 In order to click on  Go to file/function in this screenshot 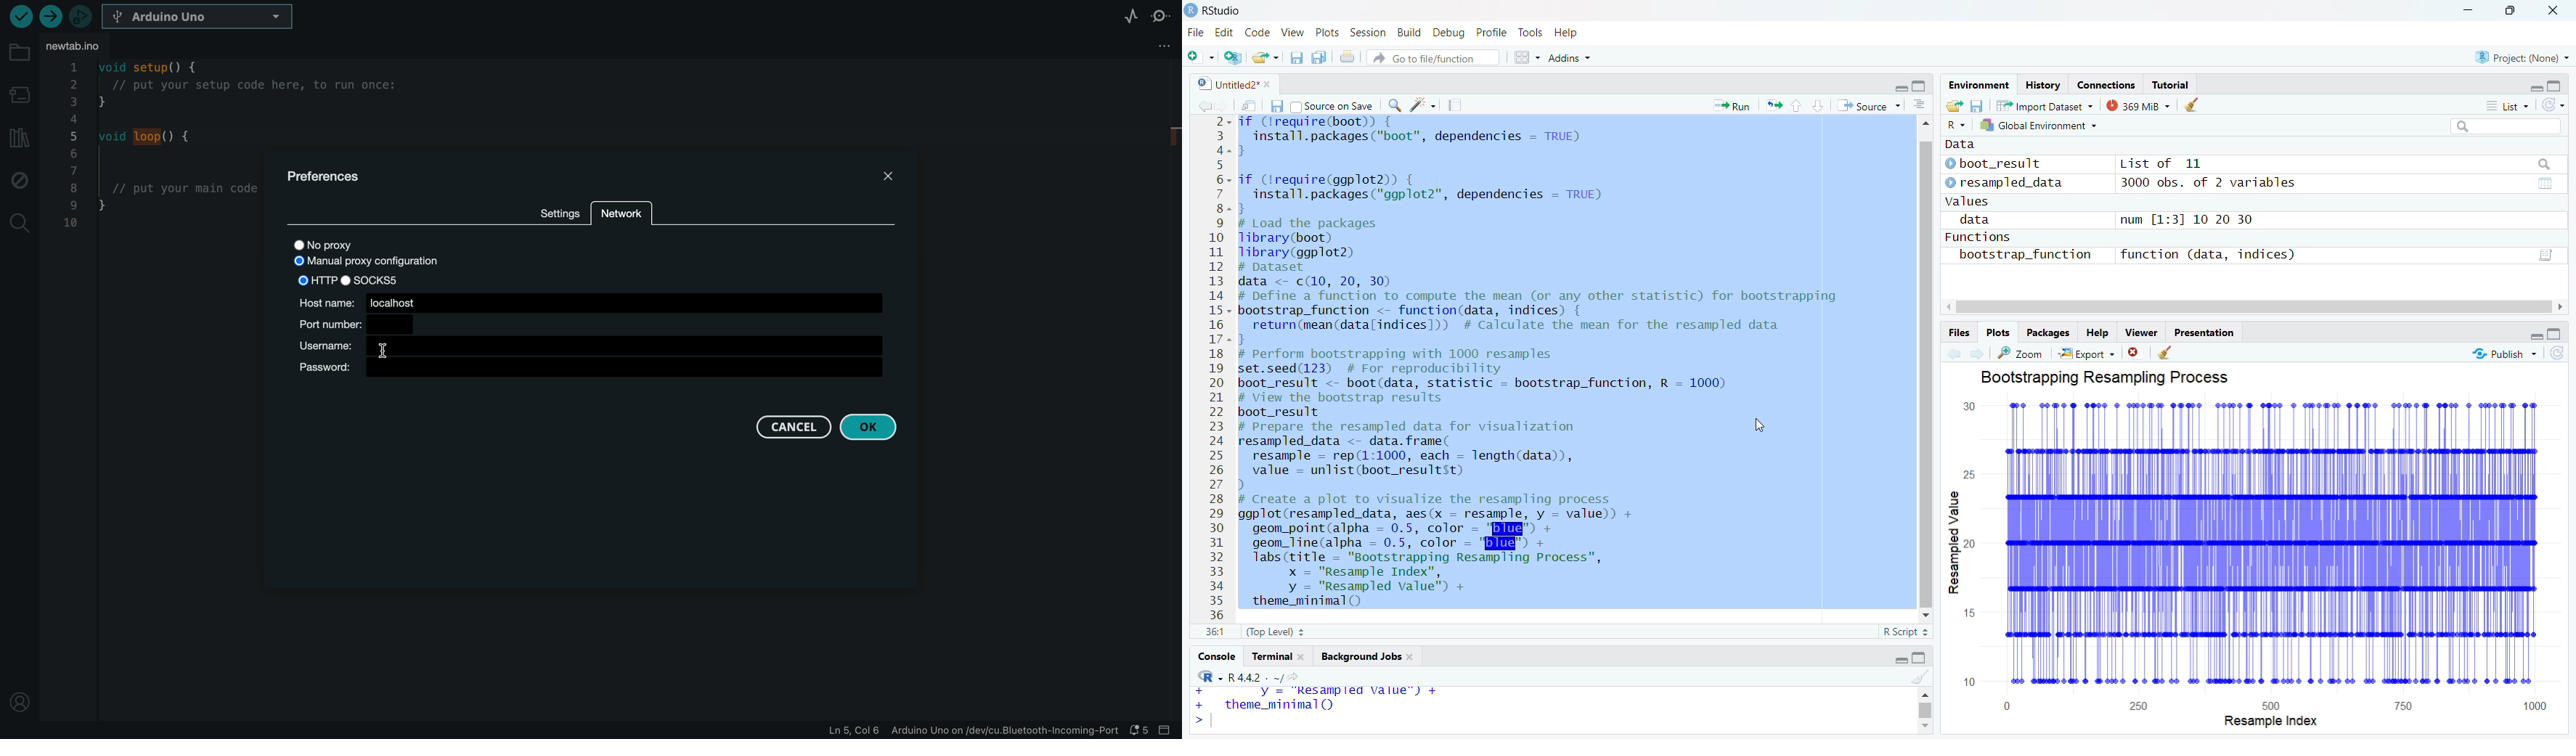, I will do `click(1435, 57)`.